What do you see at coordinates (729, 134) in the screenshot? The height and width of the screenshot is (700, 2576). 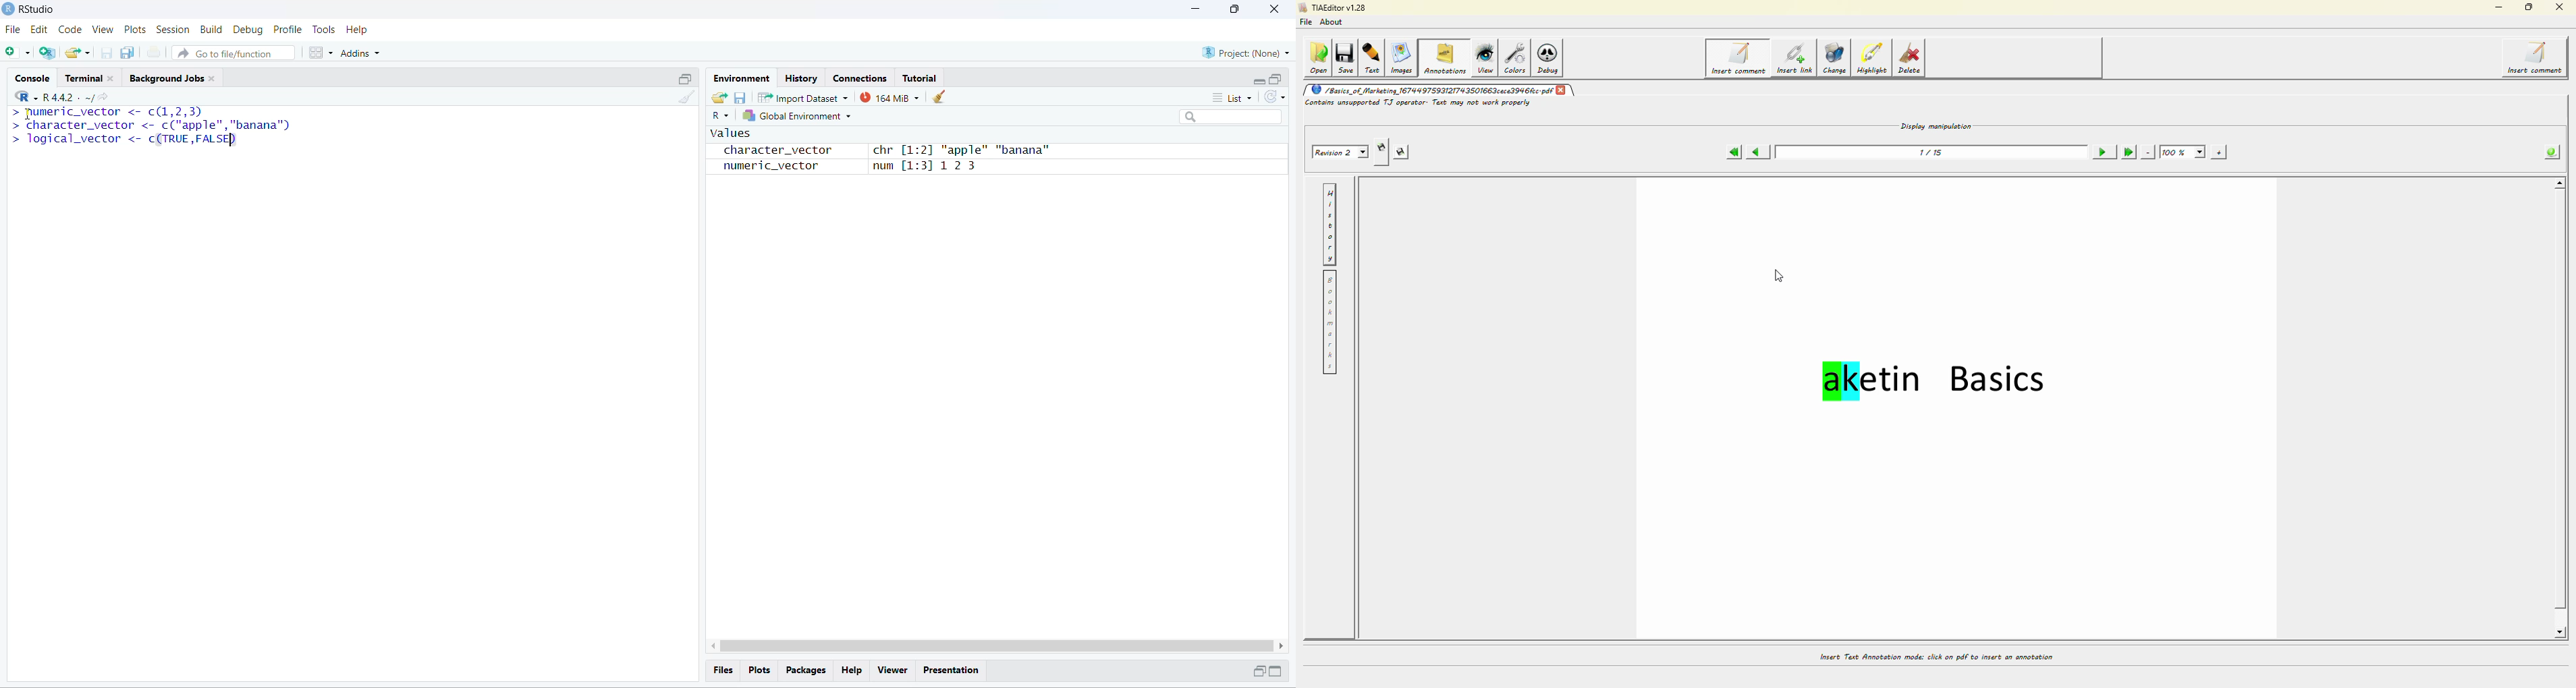 I see `values` at bounding box center [729, 134].